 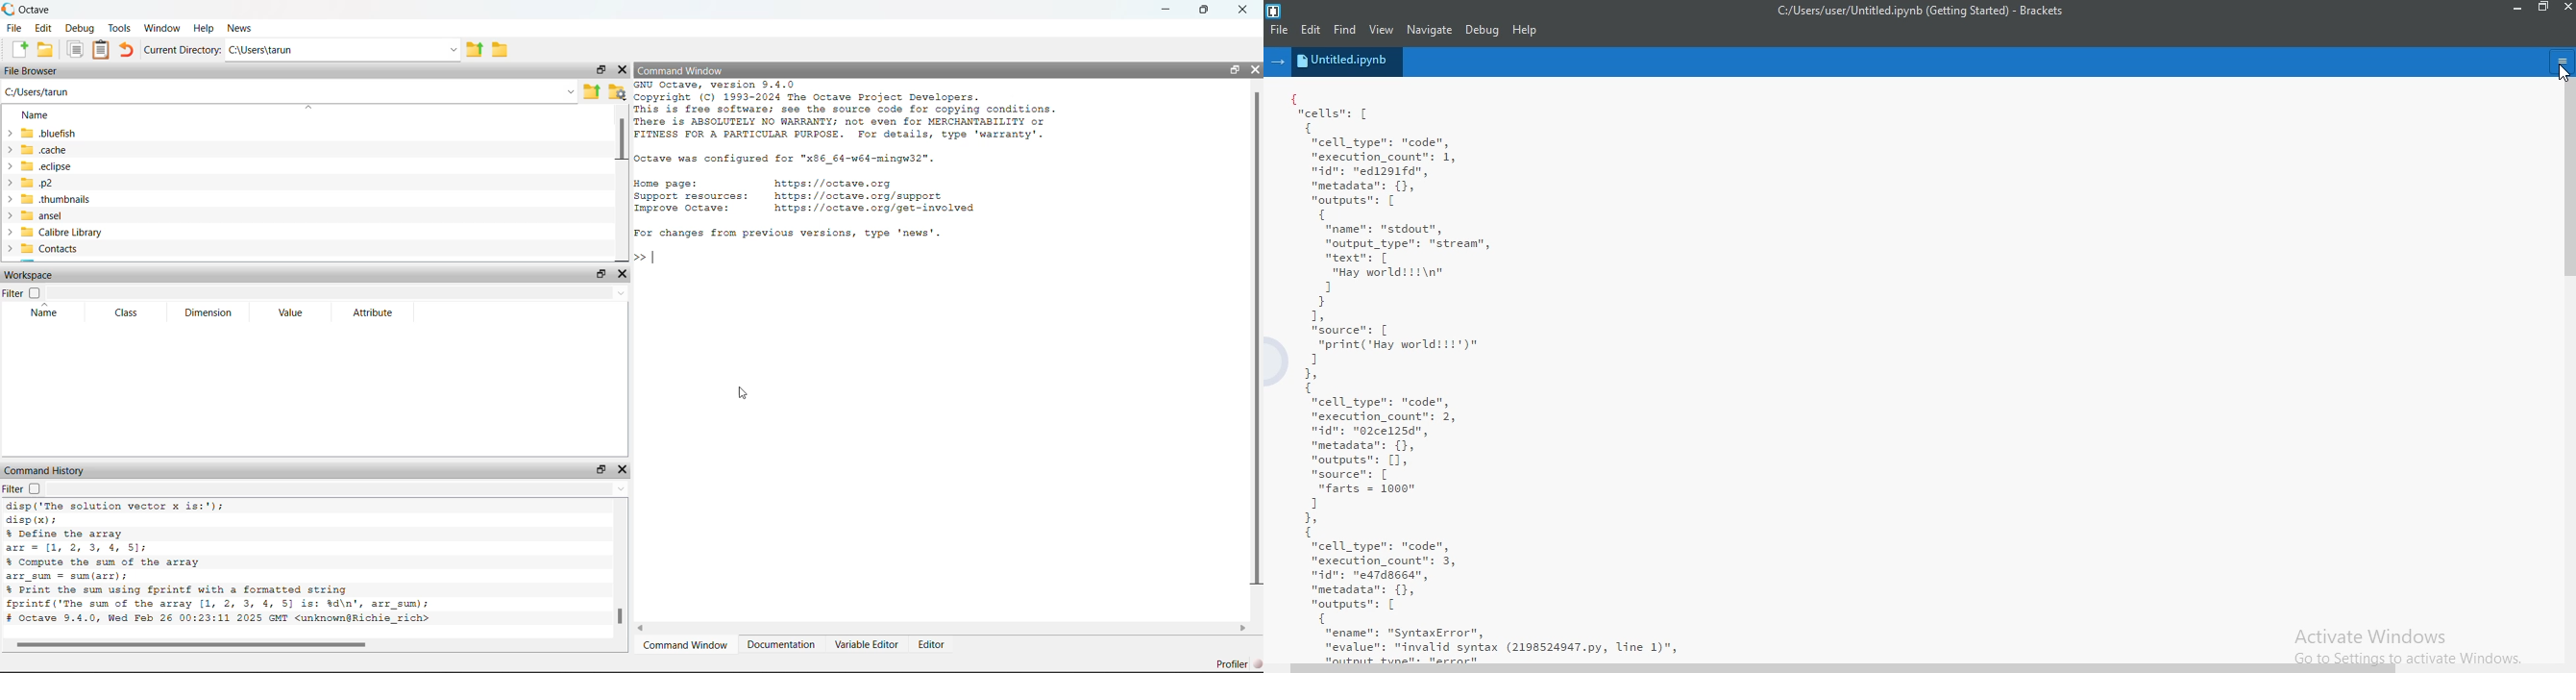 I want to click on Dimension, so click(x=215, y=313).